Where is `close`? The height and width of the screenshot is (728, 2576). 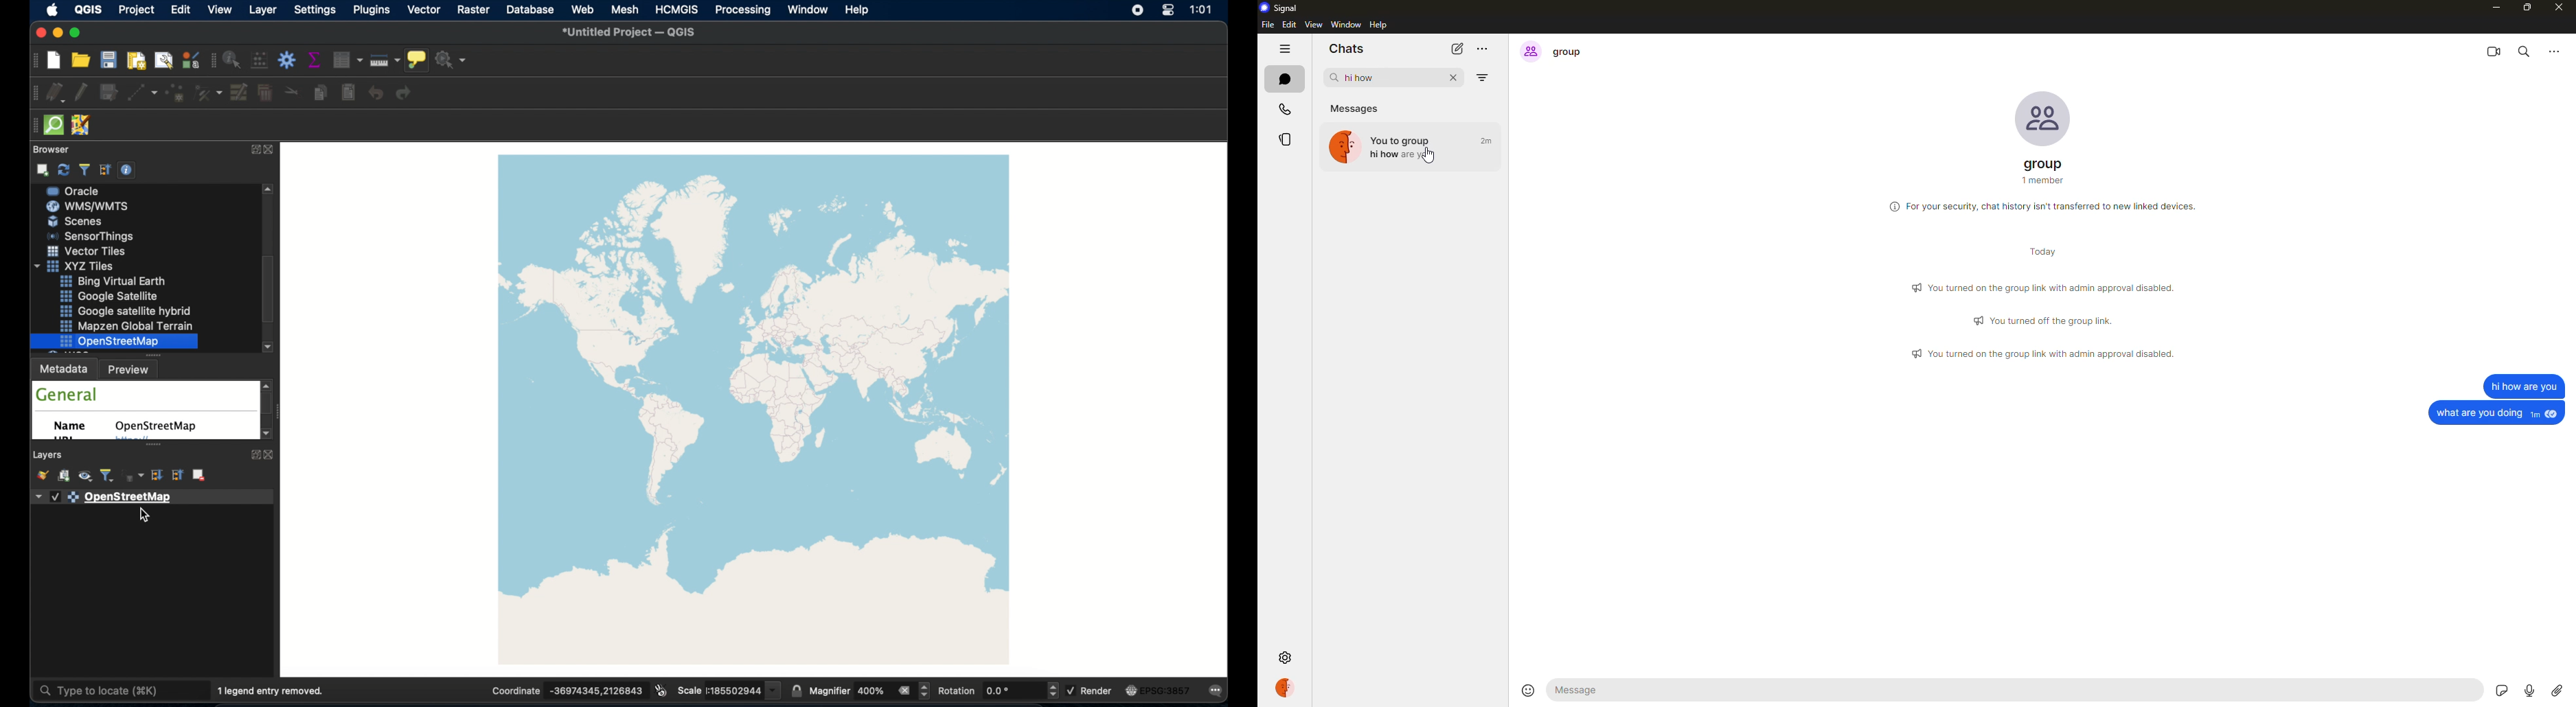 close is located at coordinates (39, 33).